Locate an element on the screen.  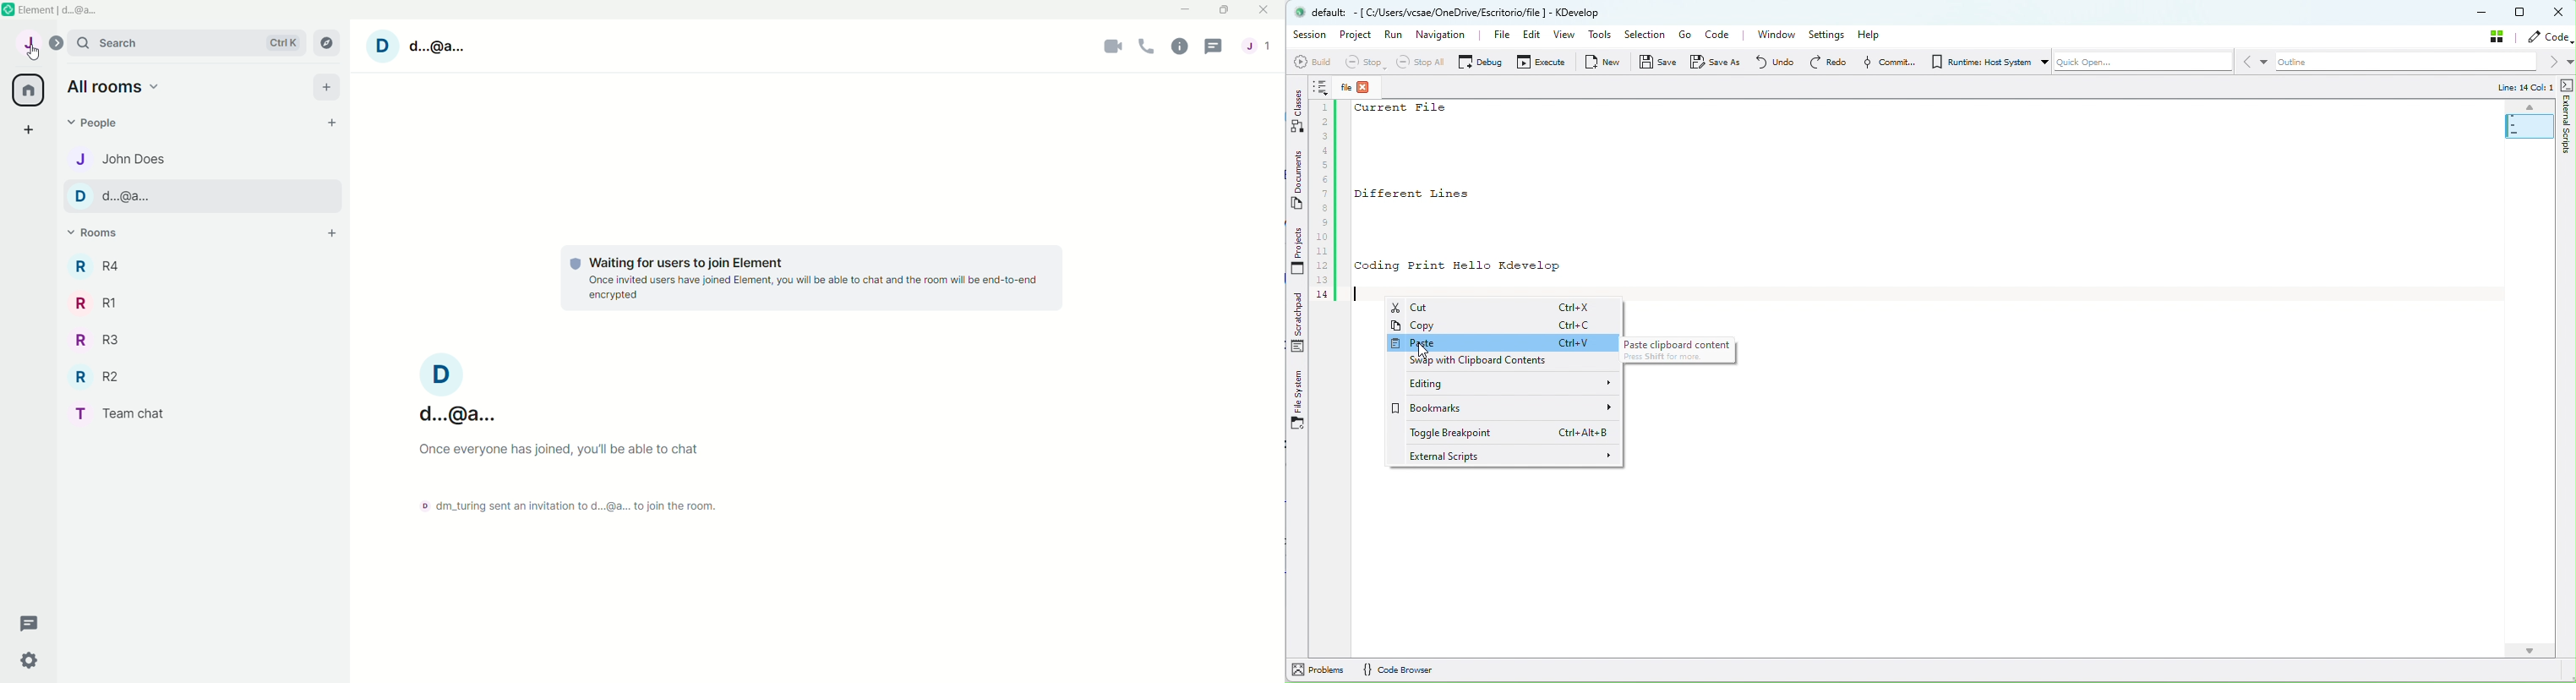
Start chat is located at coordinates (333, 119).